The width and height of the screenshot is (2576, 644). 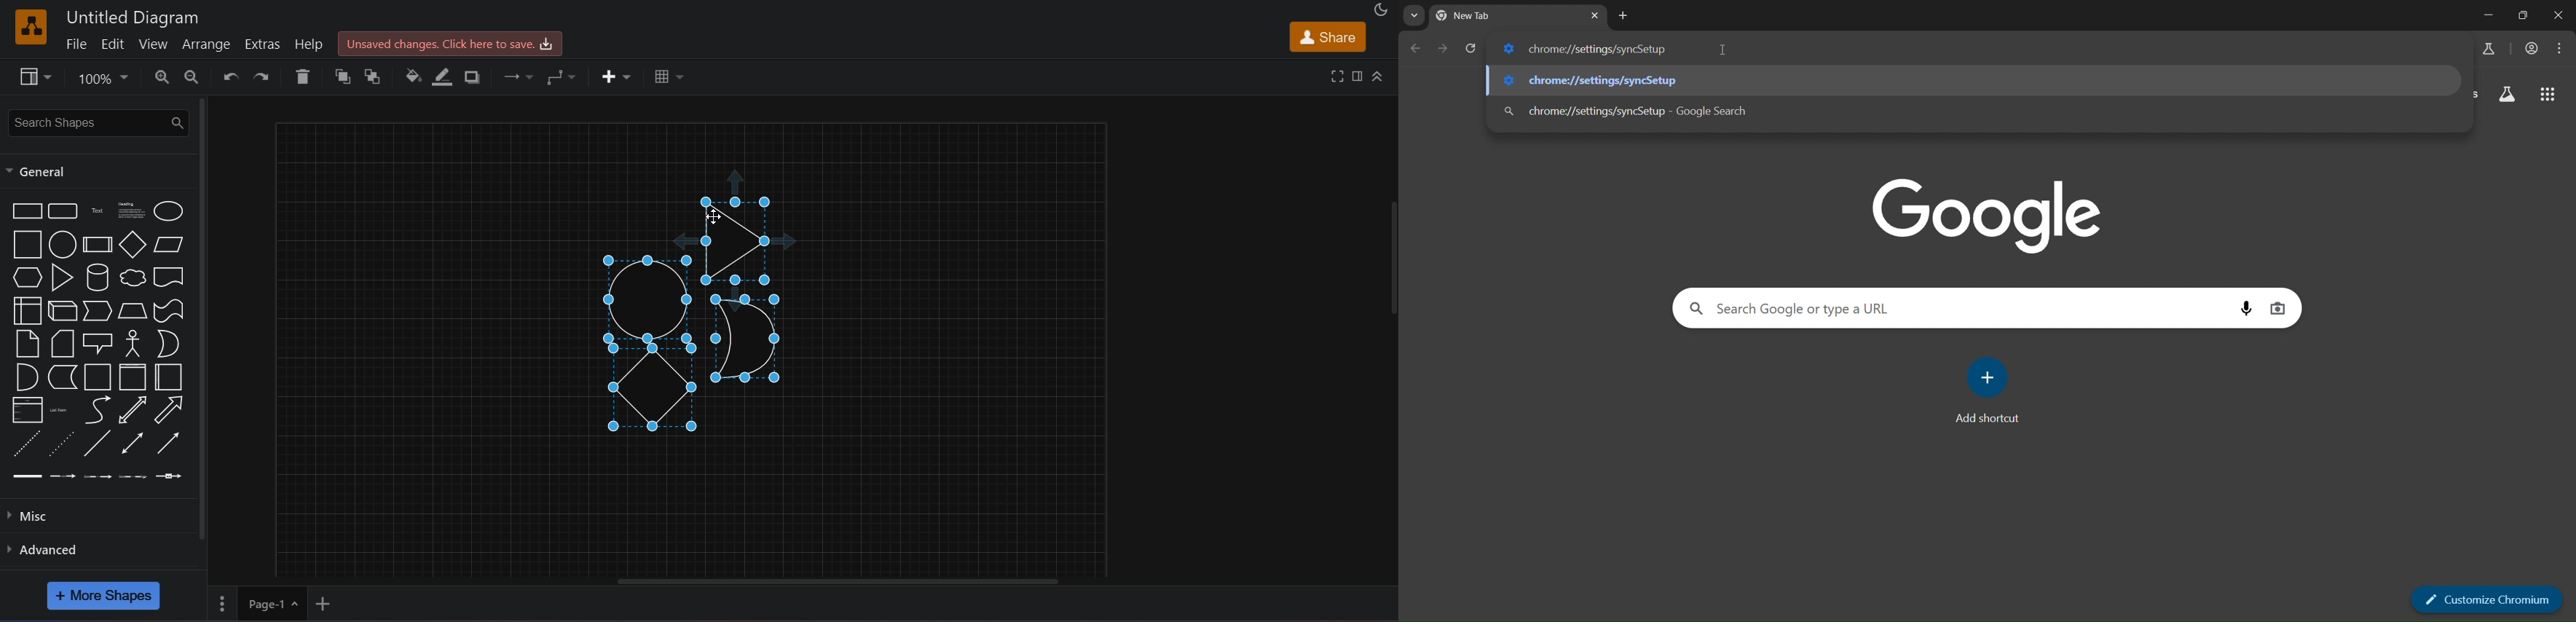 I want to click on connection, so click(x=521, y=77).